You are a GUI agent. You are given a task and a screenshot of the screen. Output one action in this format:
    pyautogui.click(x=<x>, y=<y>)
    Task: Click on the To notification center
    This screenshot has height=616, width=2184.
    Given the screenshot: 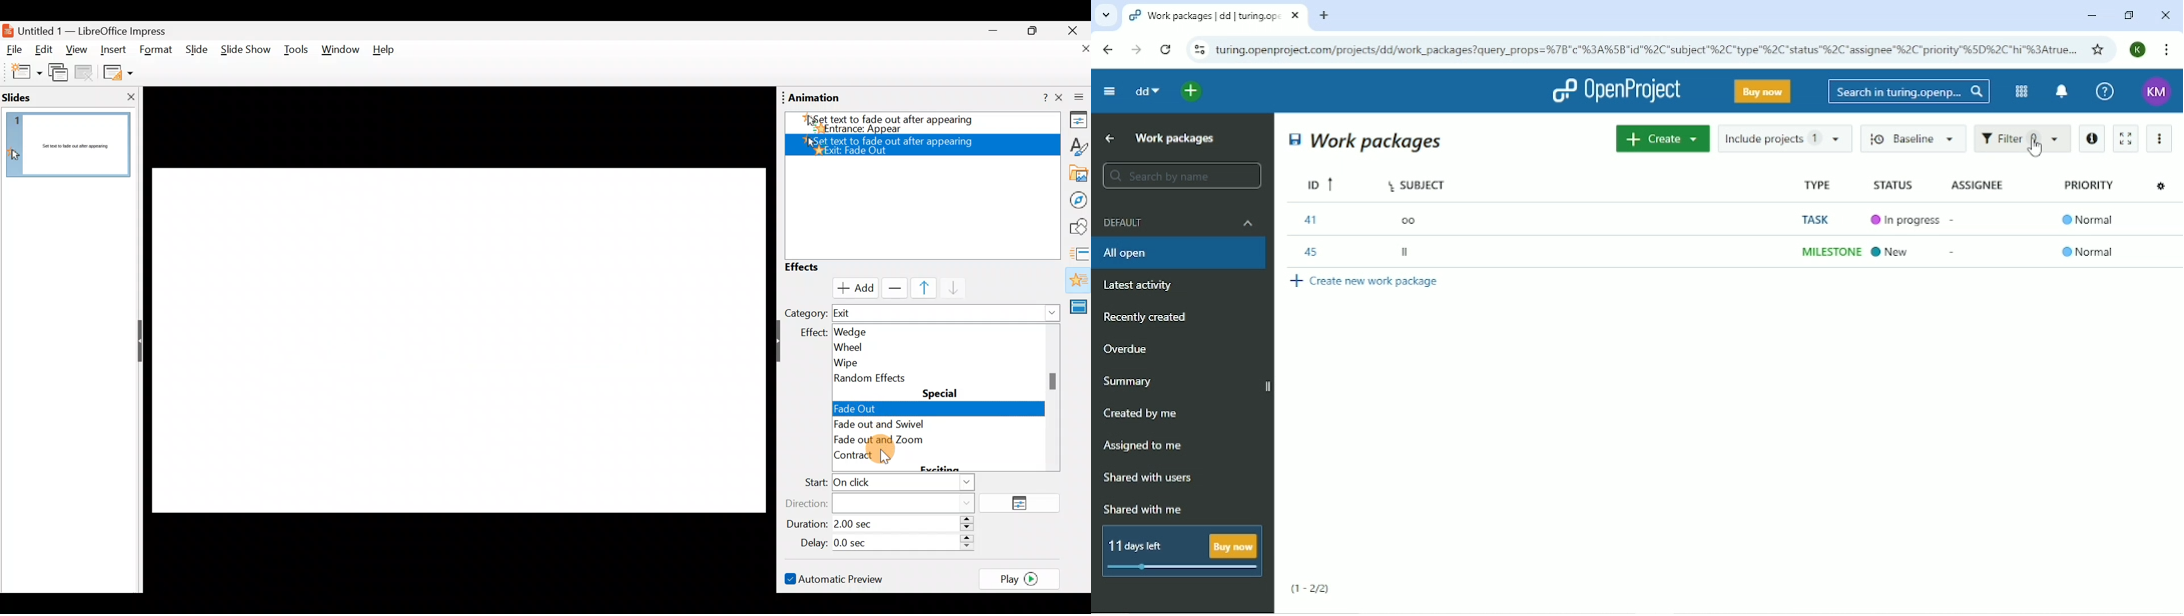 What is the action you would take?
    pyautogui.click(x=2060, y=93)
    